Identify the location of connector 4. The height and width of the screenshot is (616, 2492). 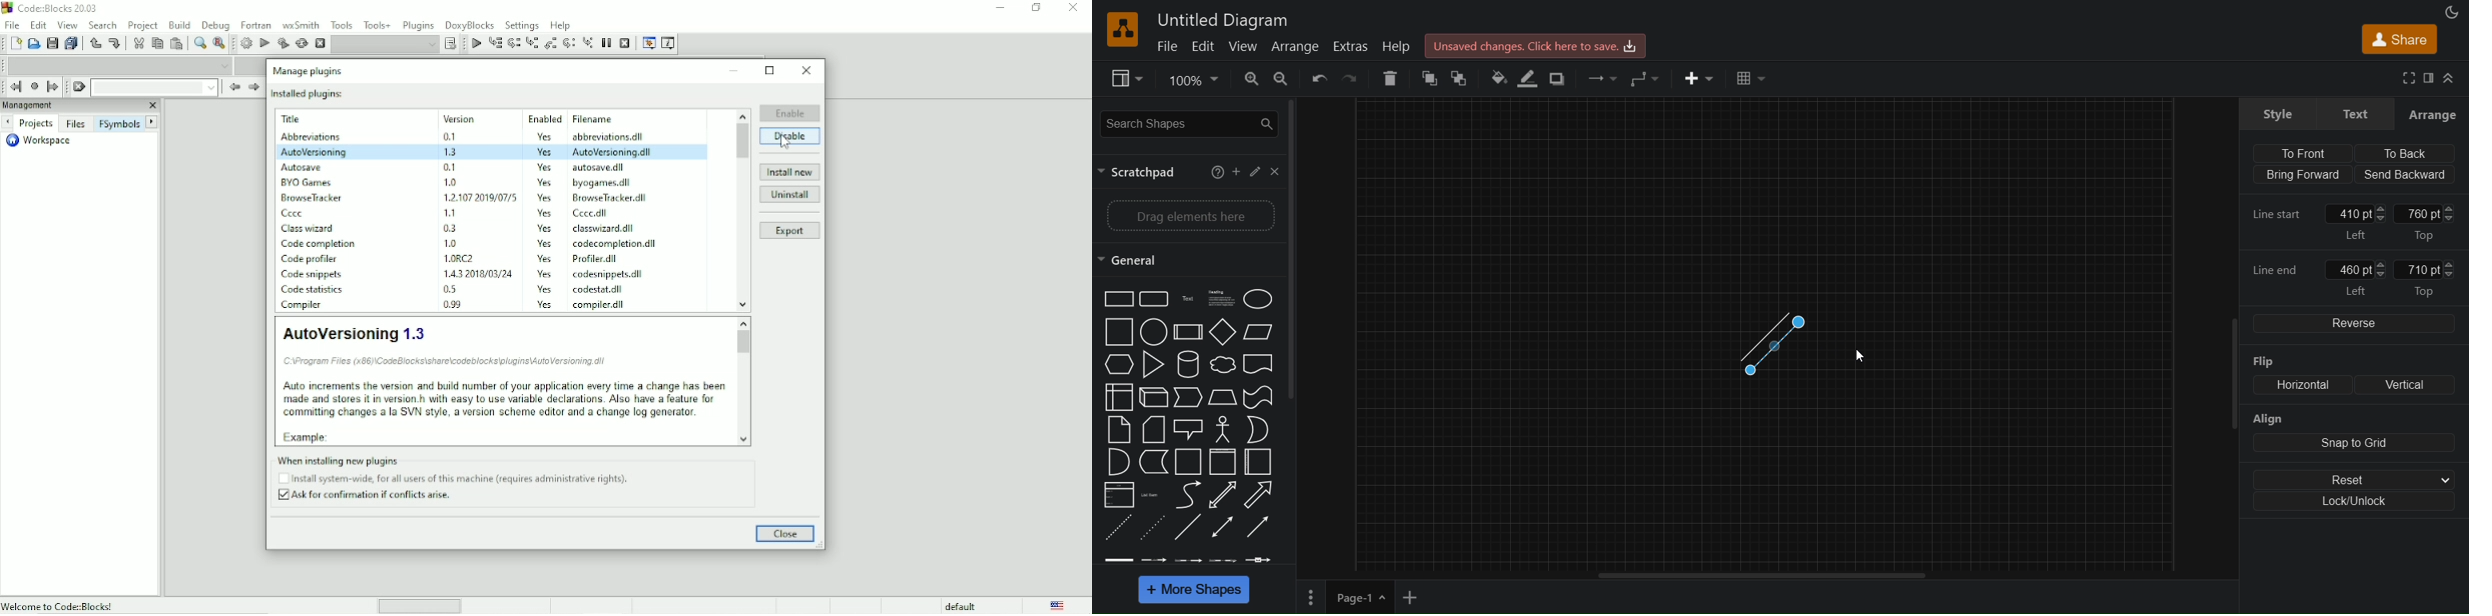
(1223, 559).